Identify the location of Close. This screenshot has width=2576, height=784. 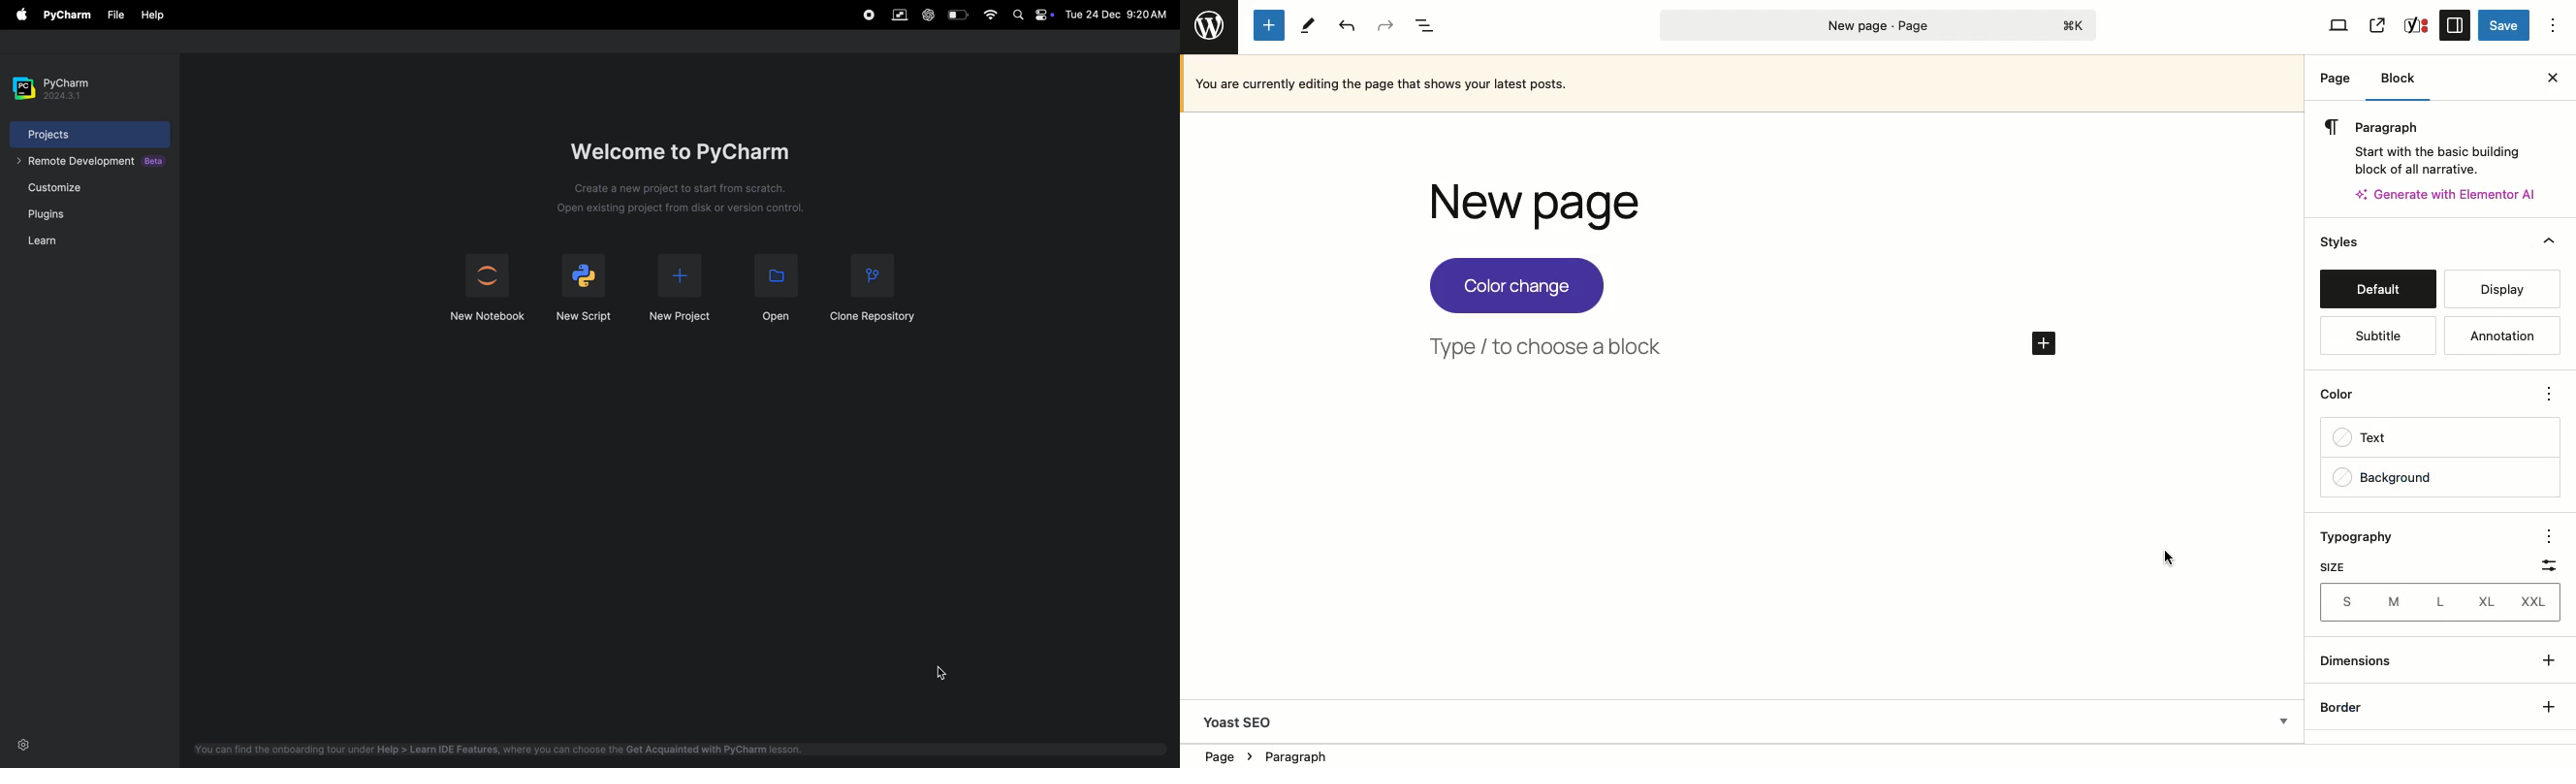
(2551, 78).